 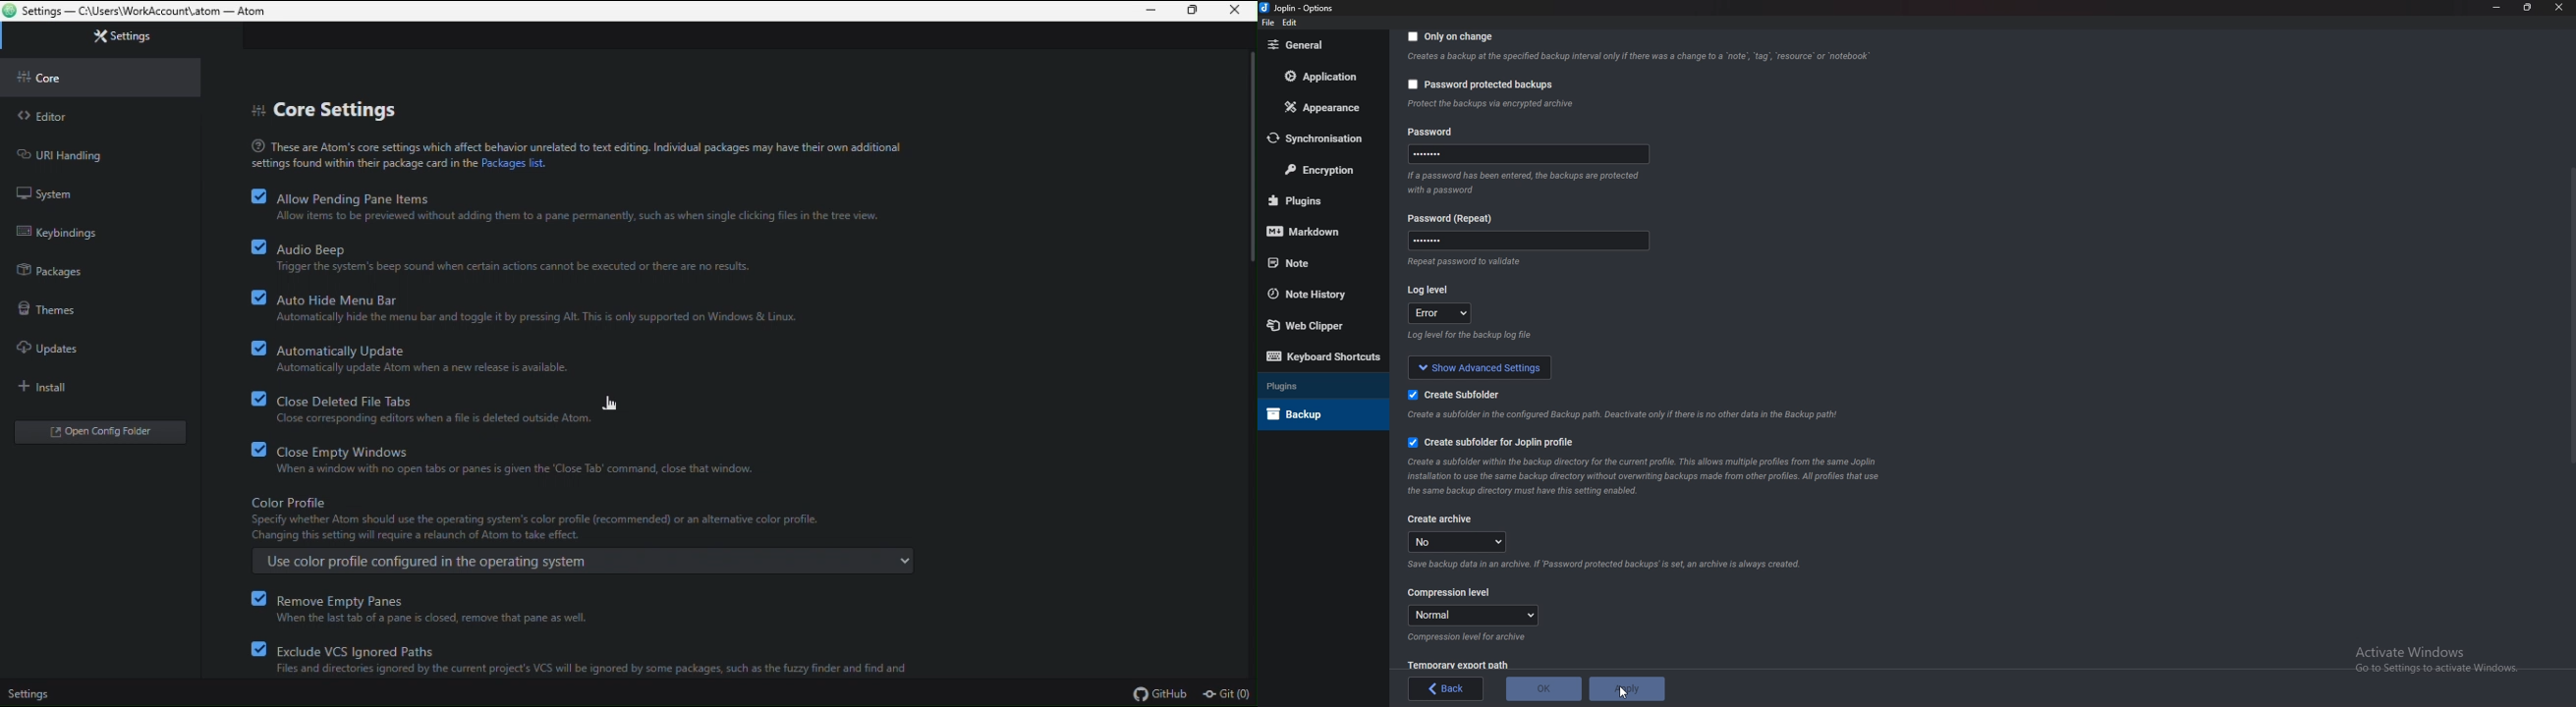 I want to click on minimize, so click(x=2497, y=7).